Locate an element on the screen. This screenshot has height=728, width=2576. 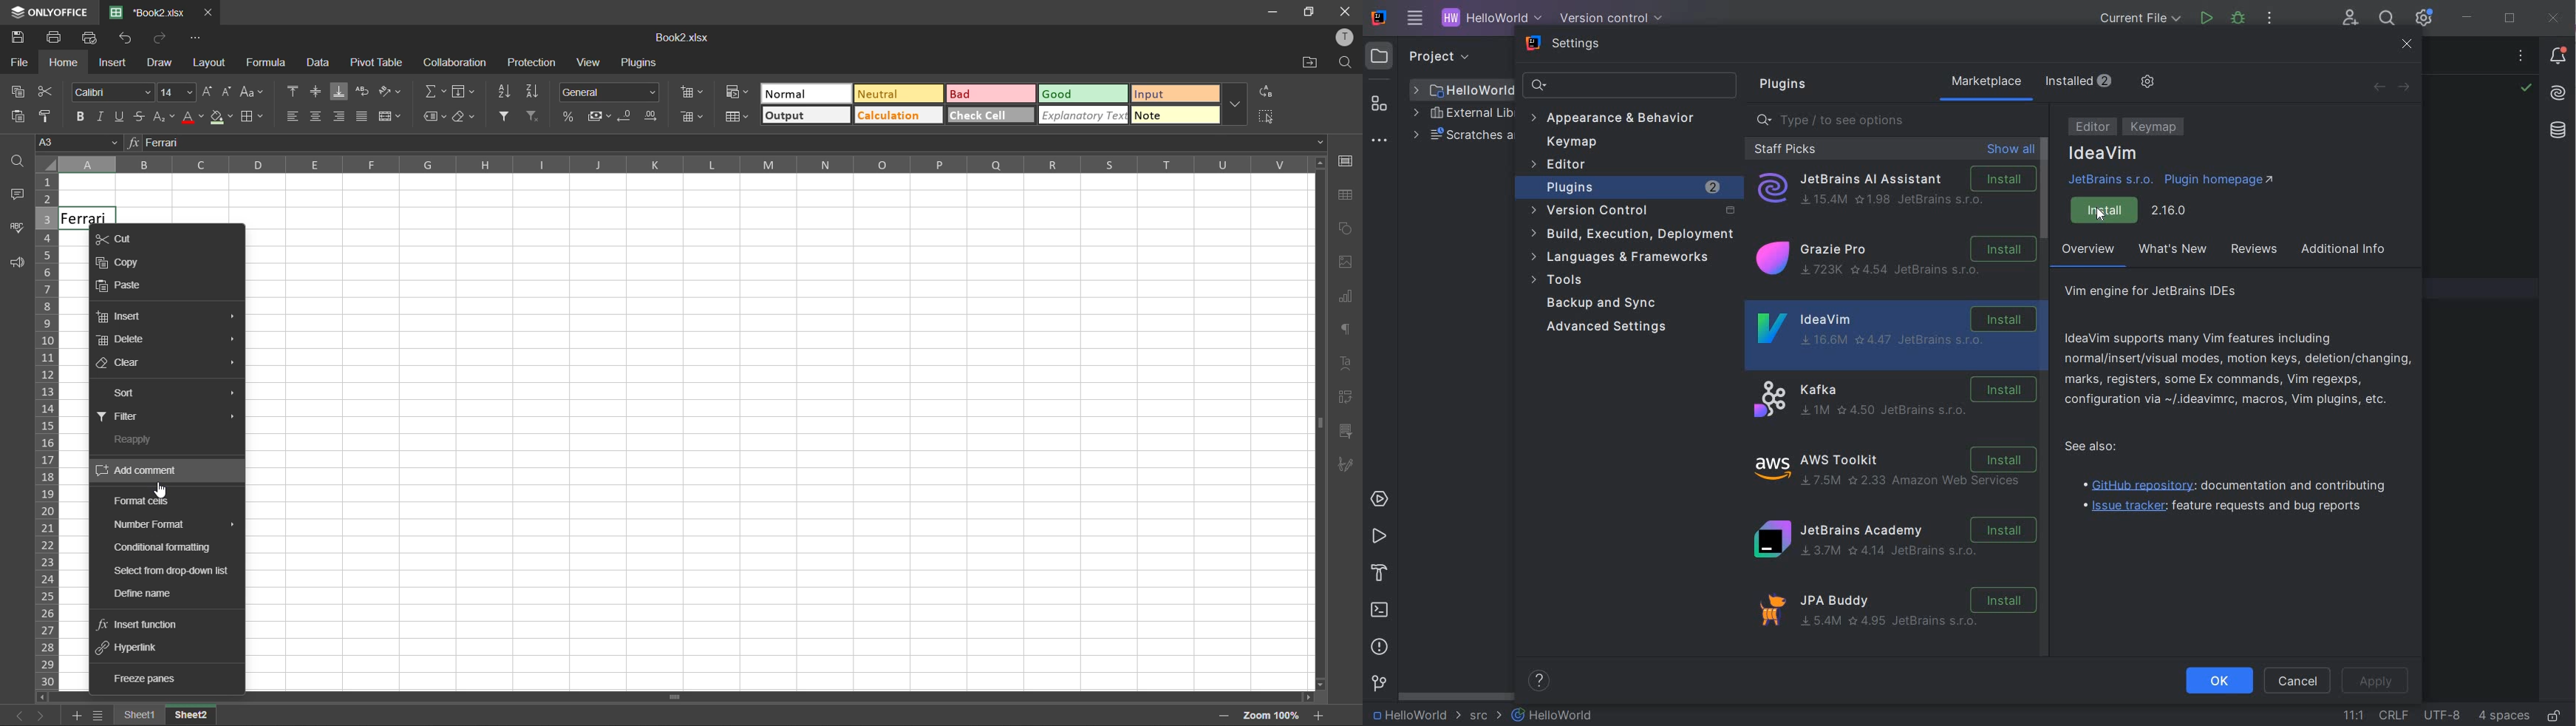
table is located at coordinates (1348, 199).